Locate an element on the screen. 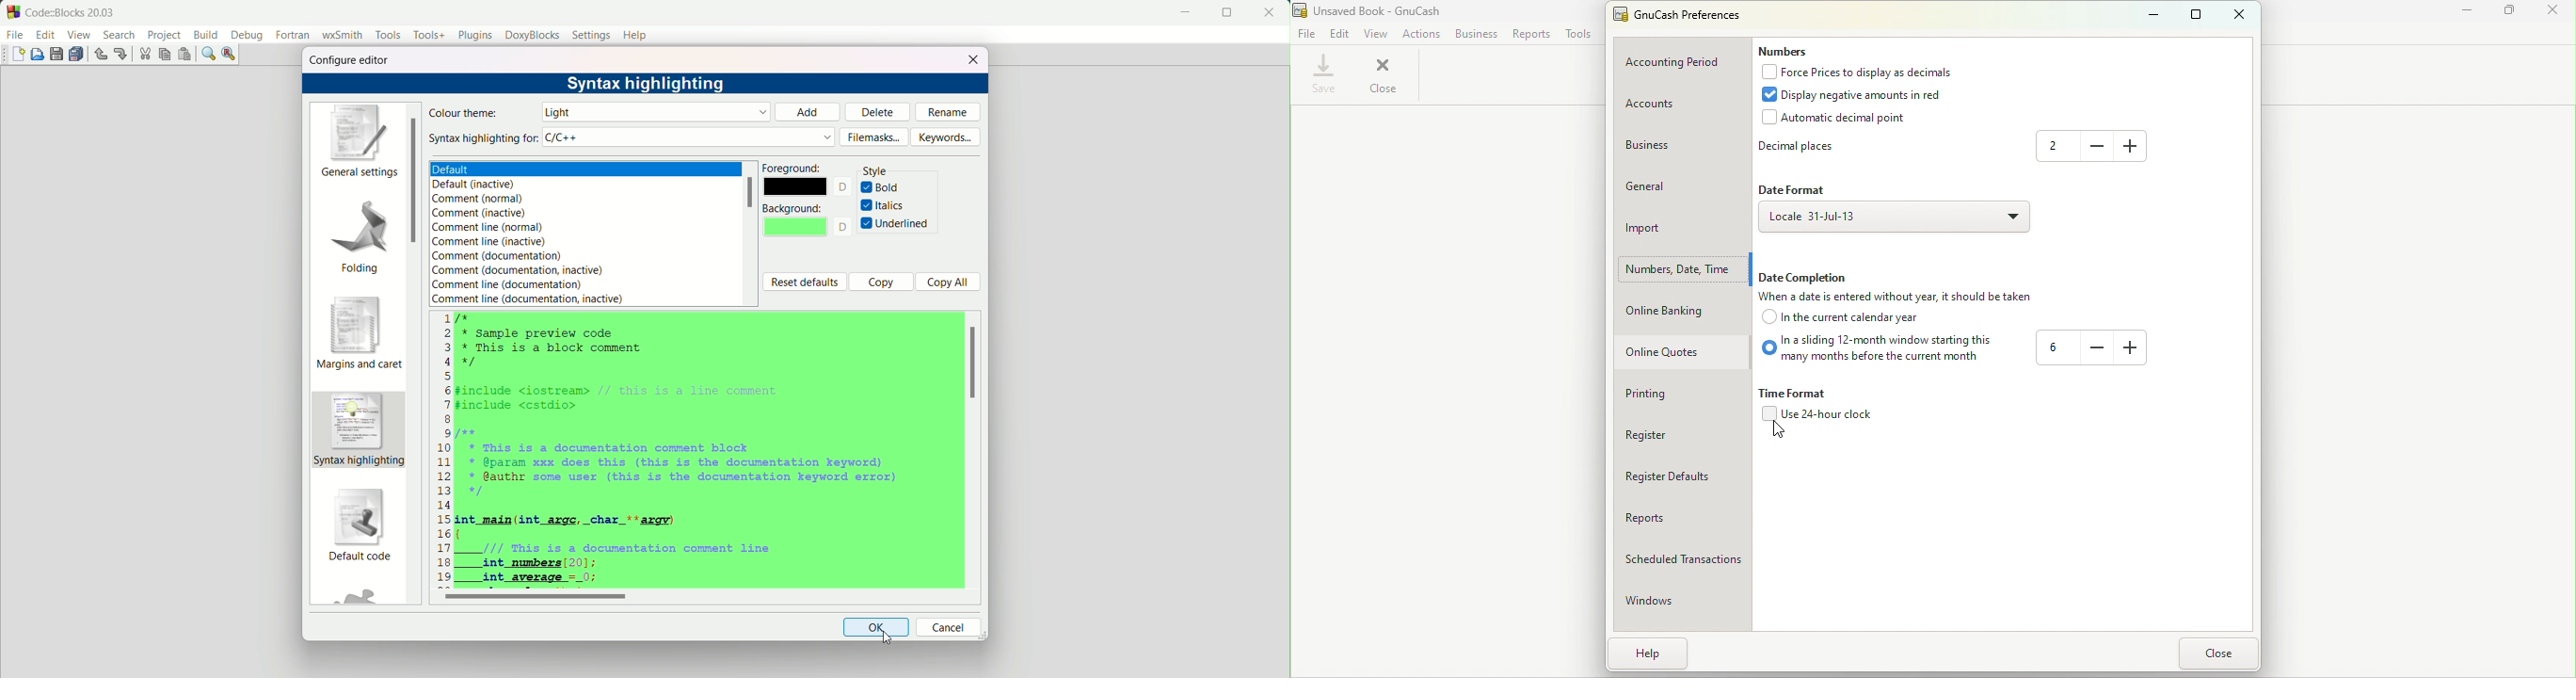 Image resolution: width=2576 pixels, height=700 pixels. bold is located at coordinates (883, 188).